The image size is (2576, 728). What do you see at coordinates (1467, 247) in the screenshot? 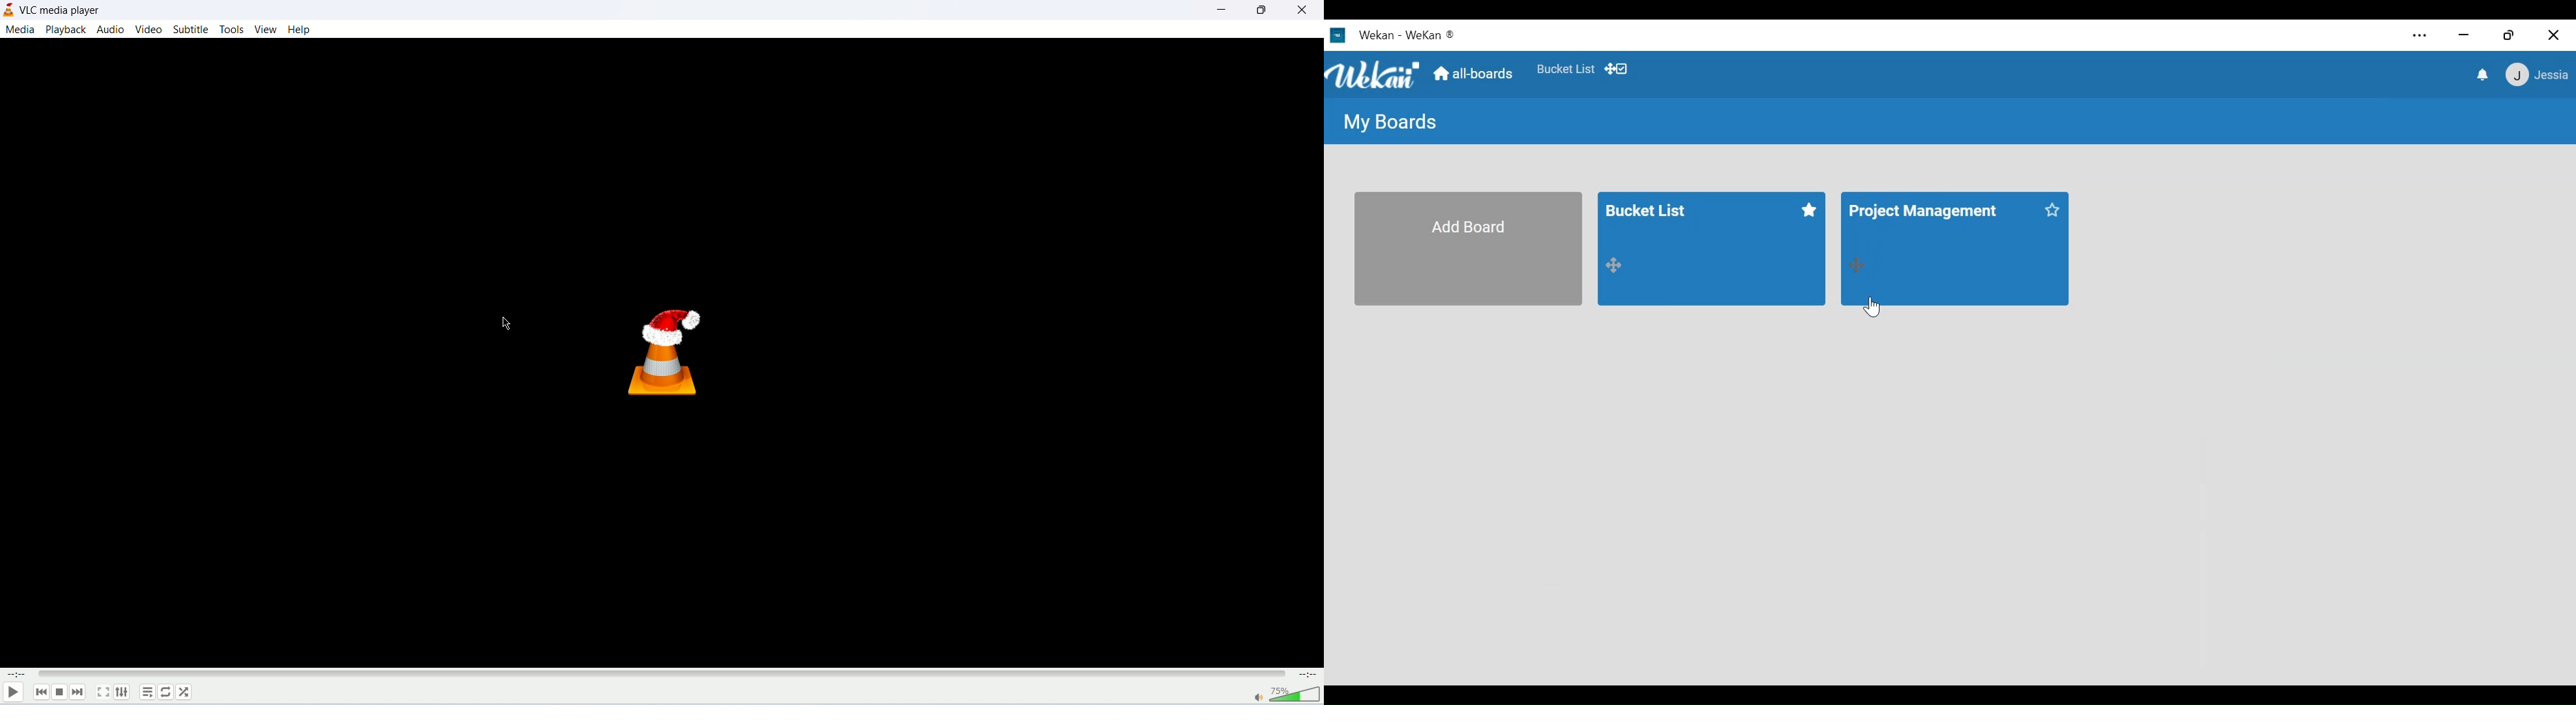
I see `Add Boards` at bounding box center [1467, 247].